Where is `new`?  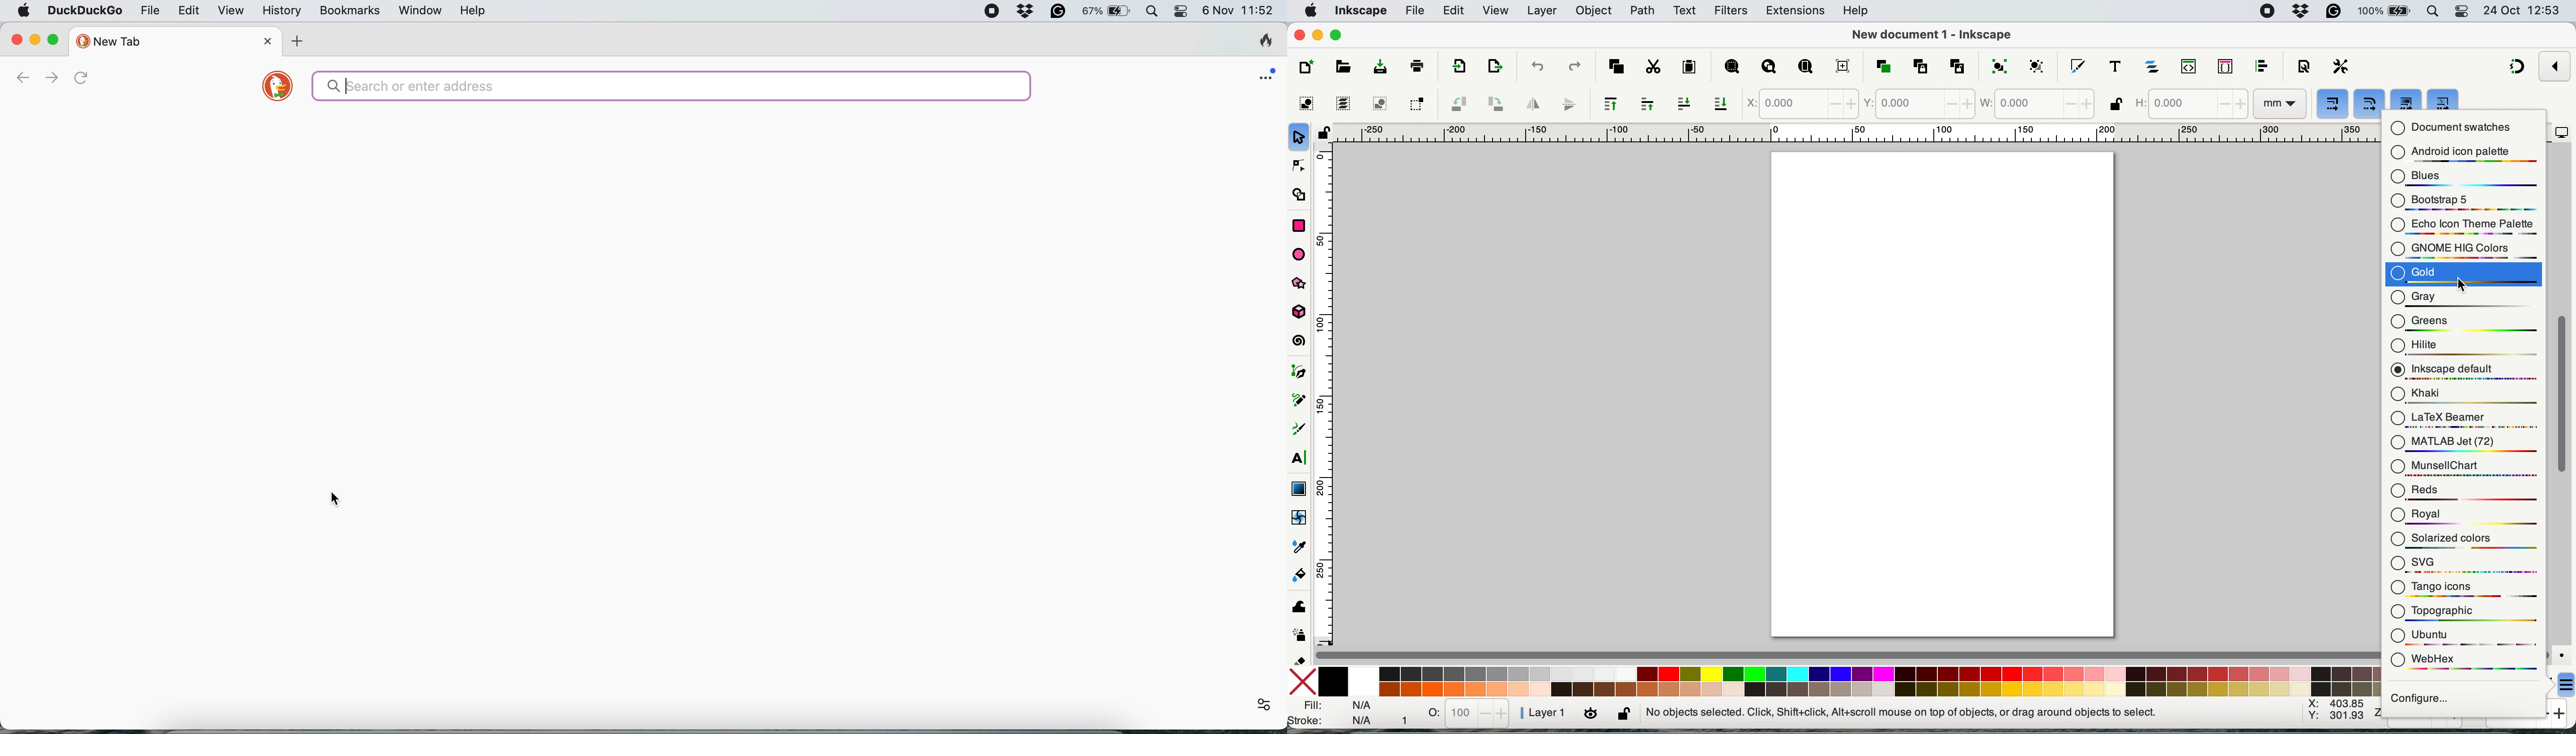
new is located at coordinates (1308, 67).